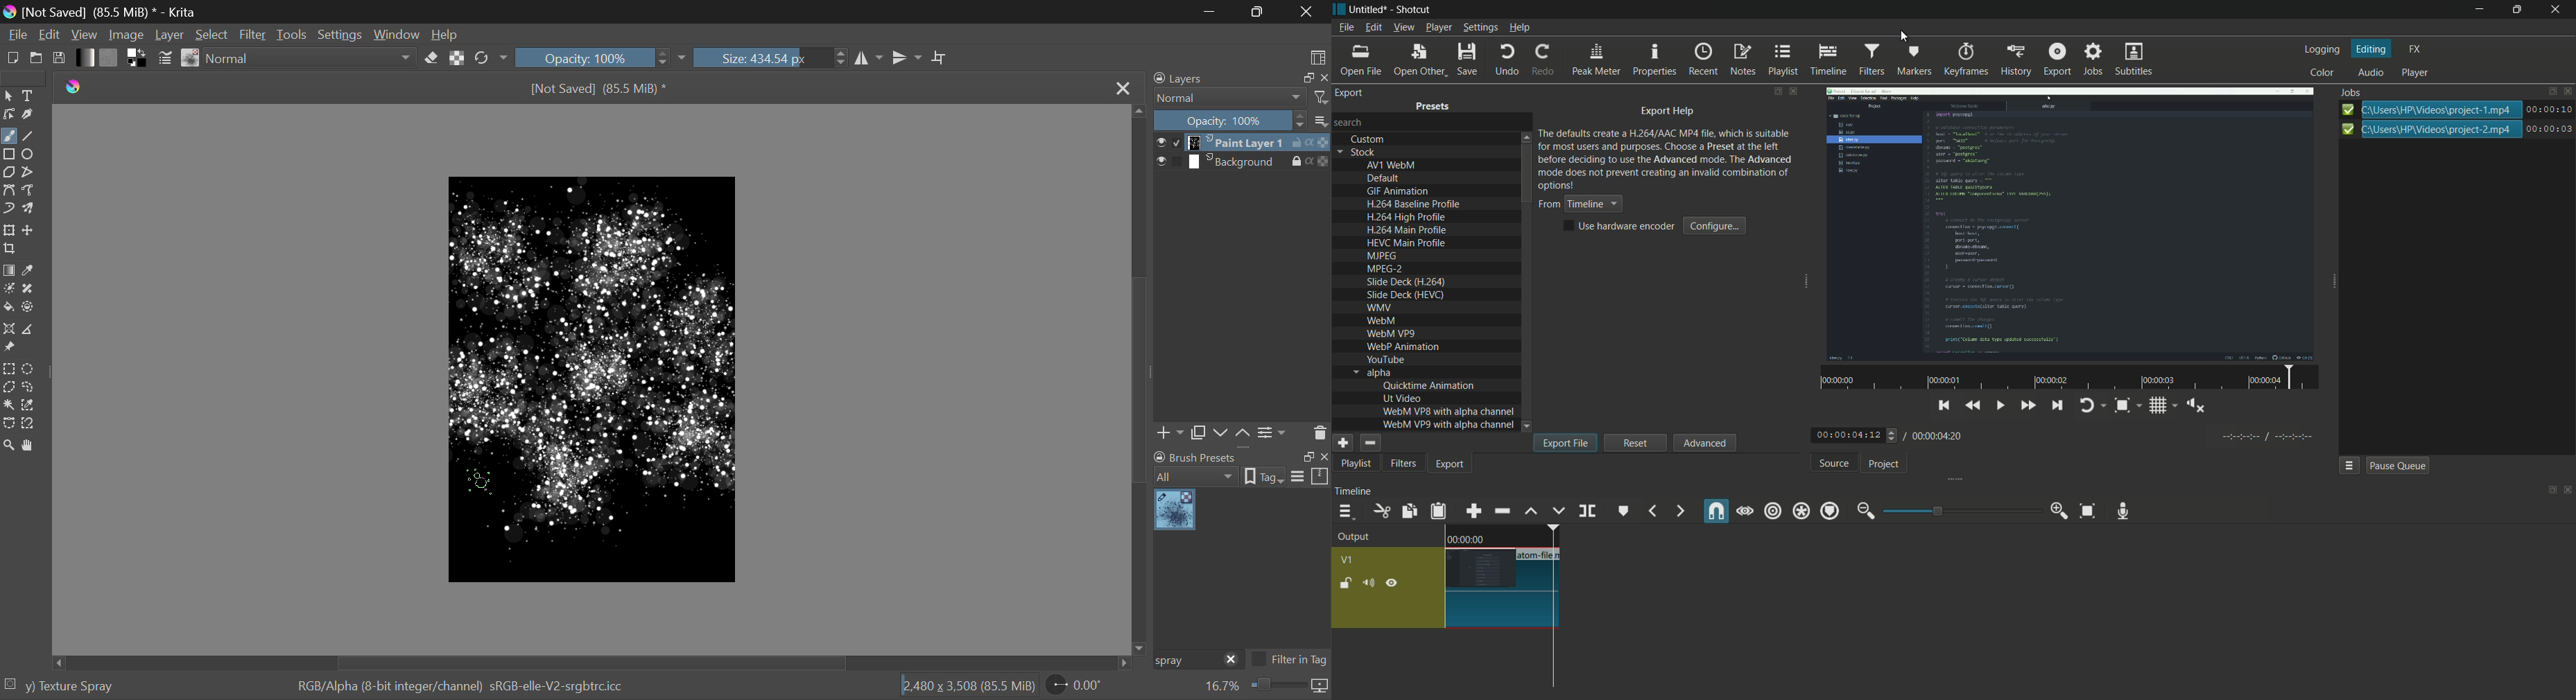 The height and width of the screenshot is (700, 2576). I want to click on Gradient, so click(86, 58).